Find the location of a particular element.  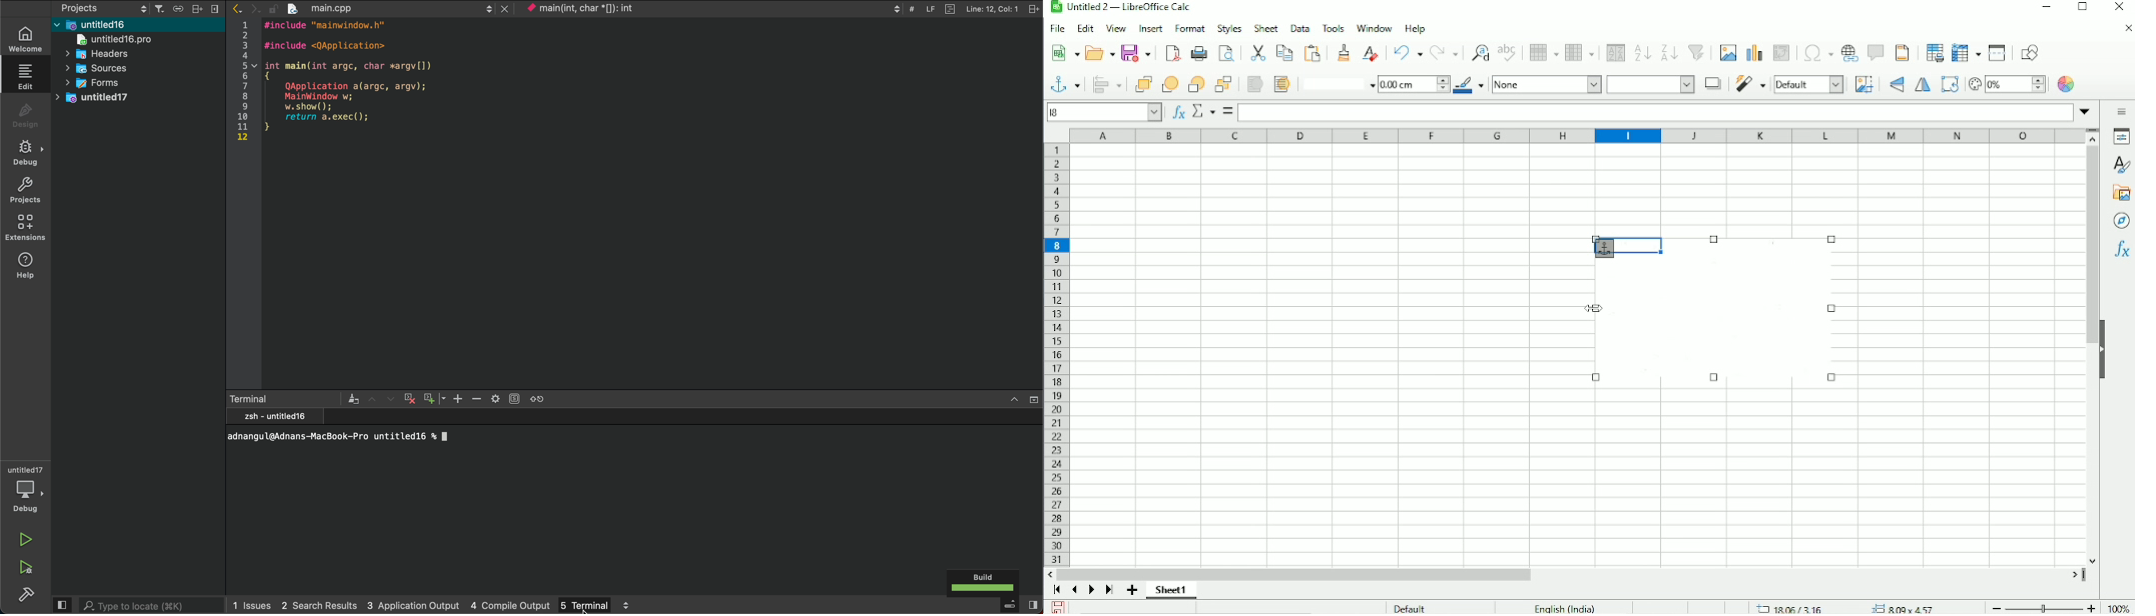

Tools is located at coordinates (1332, 27).